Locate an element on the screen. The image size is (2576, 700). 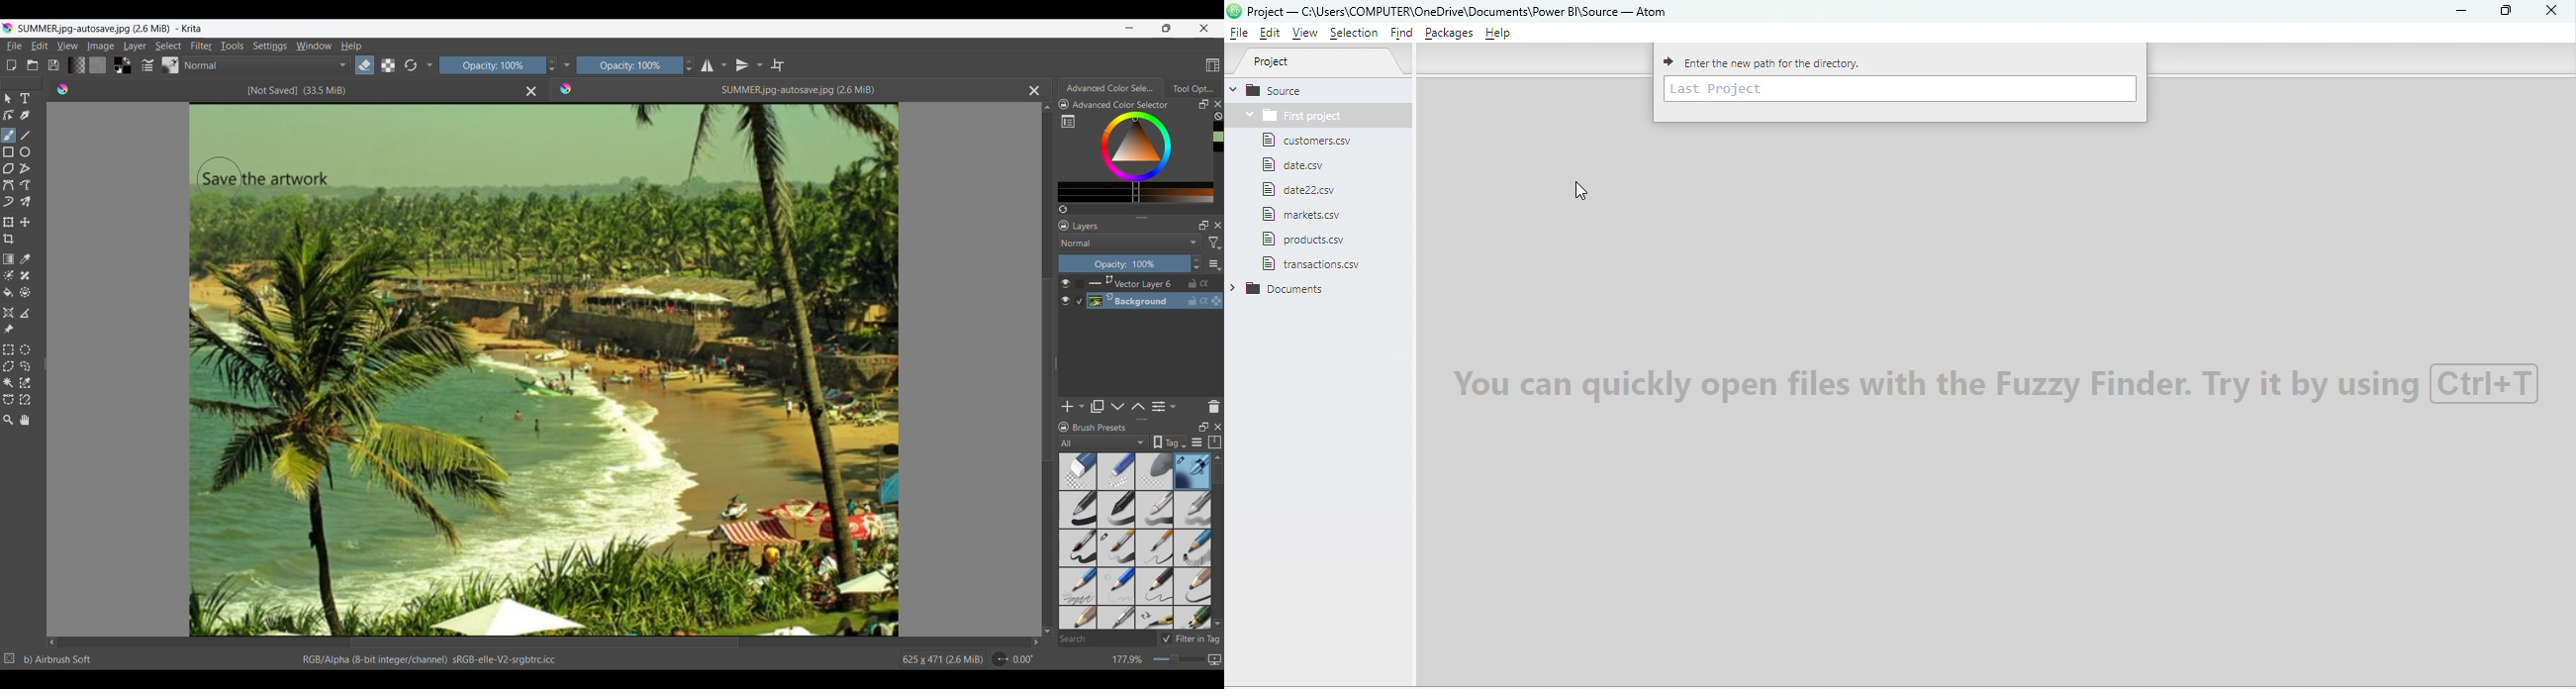
Logo is located at coordinates (64, 89).